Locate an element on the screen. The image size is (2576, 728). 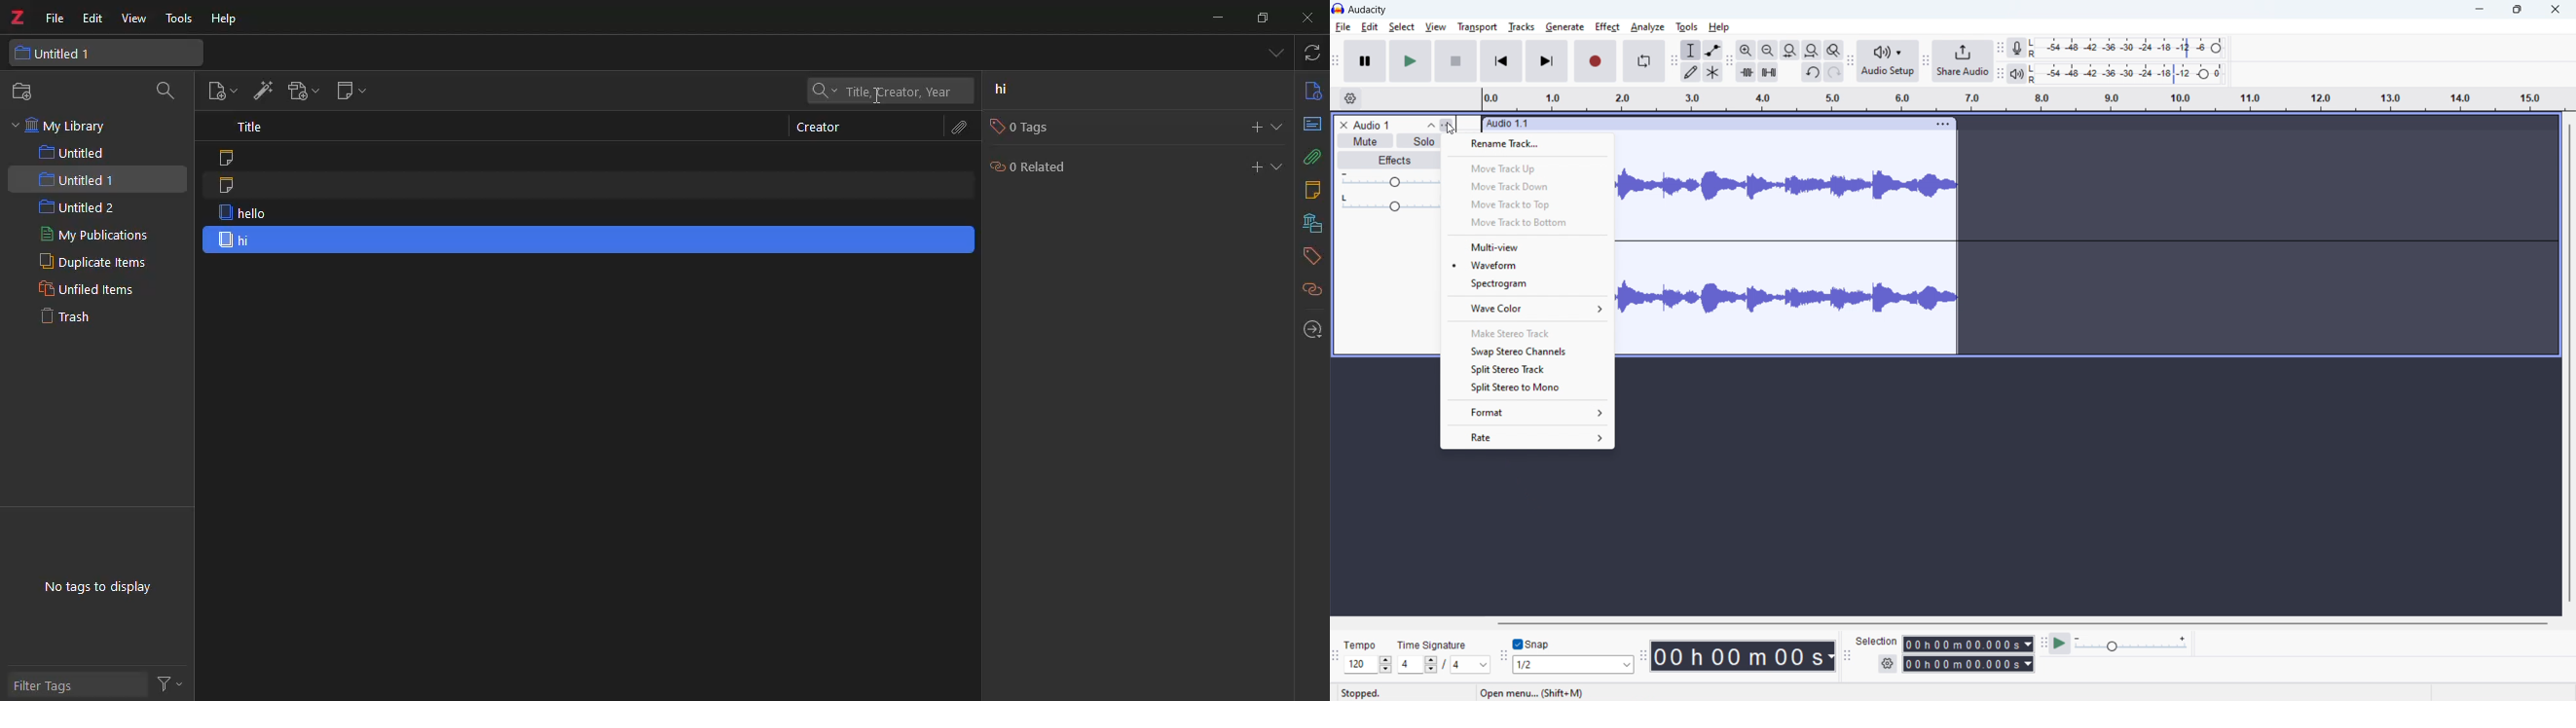
title is located at coordinates (251, 129).